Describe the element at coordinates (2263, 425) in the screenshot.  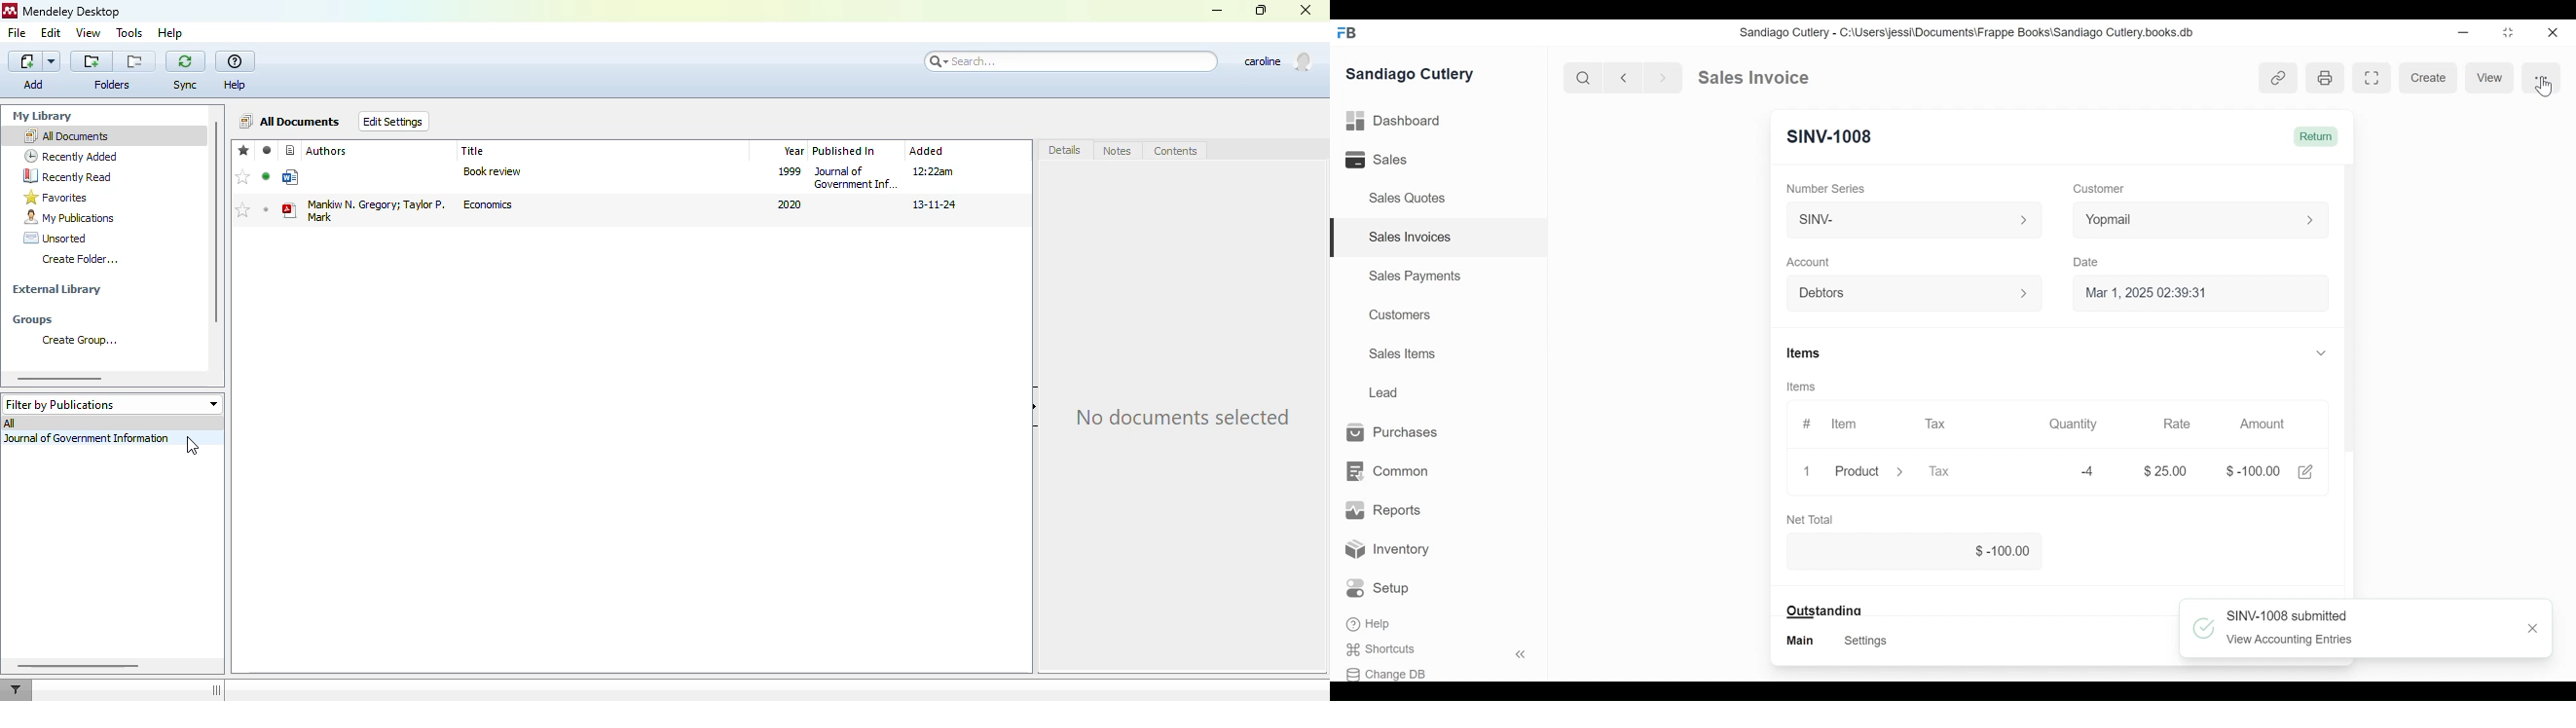
I see `Amount` at that location.